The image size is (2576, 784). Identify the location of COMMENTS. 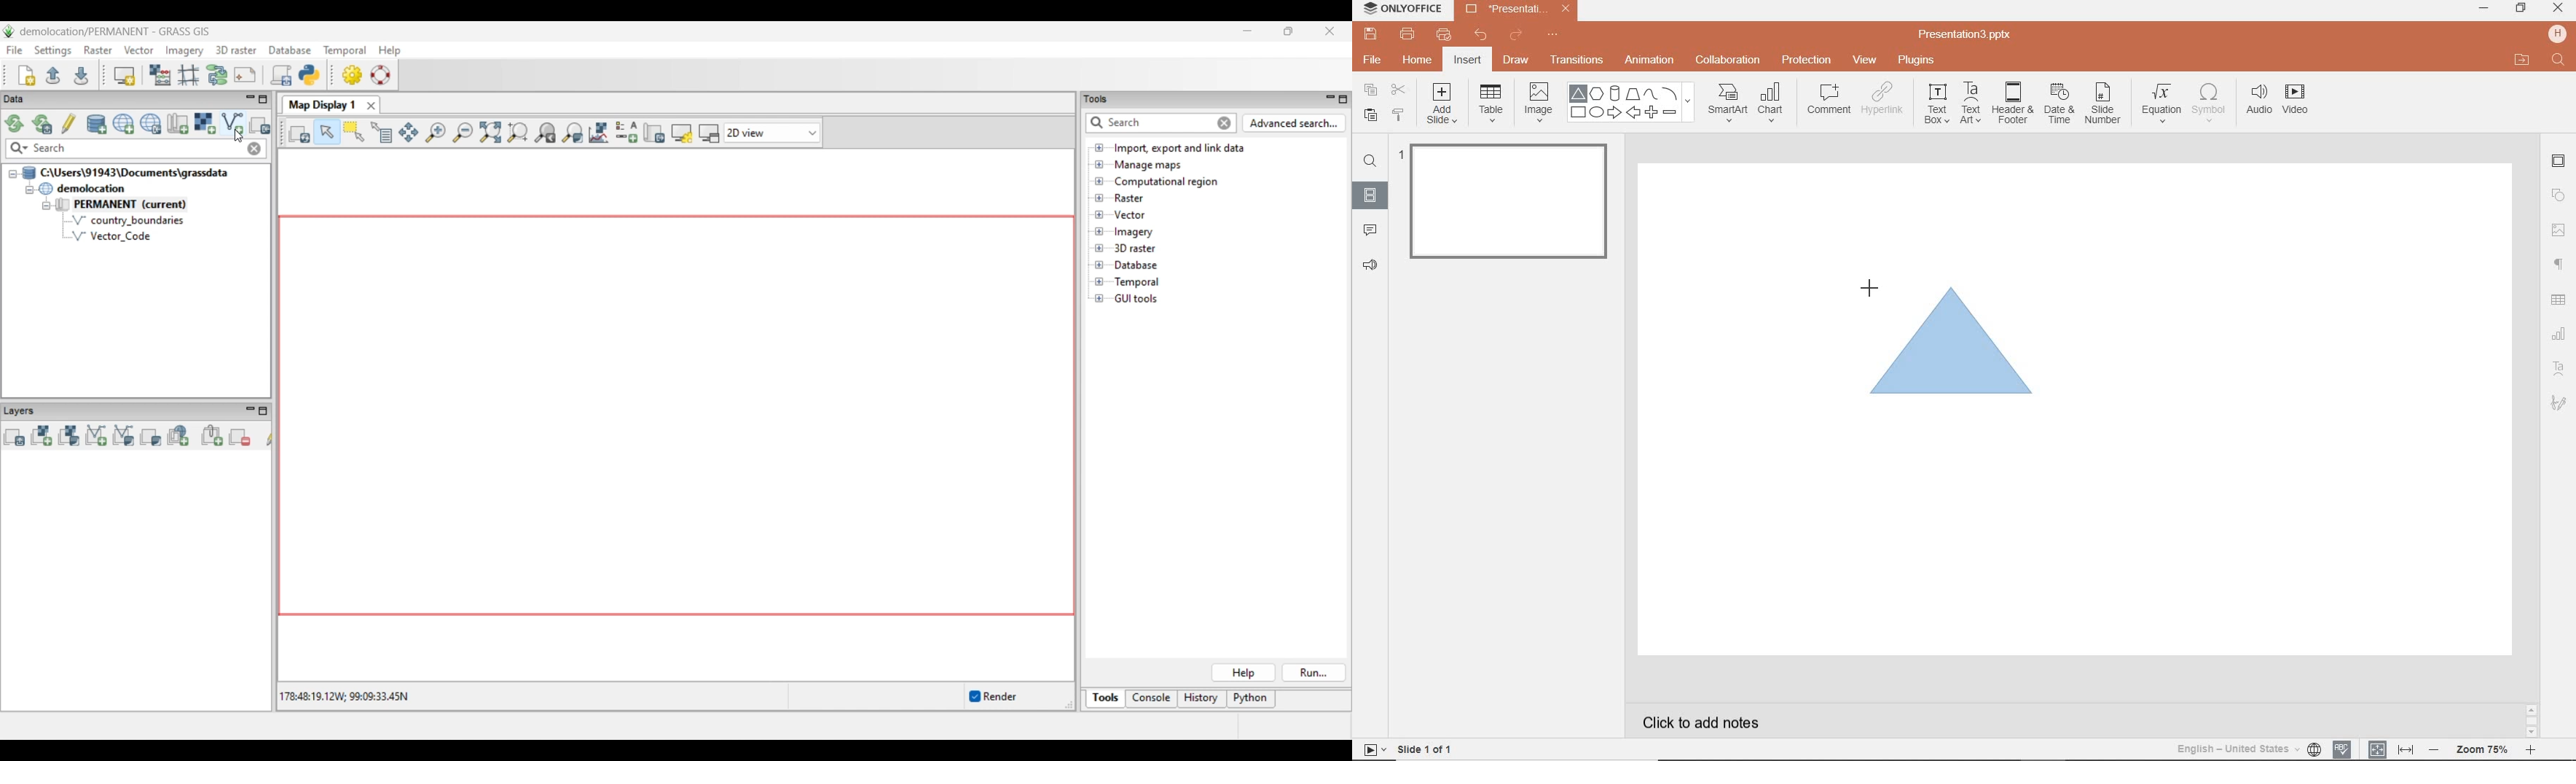
(1370, 229).